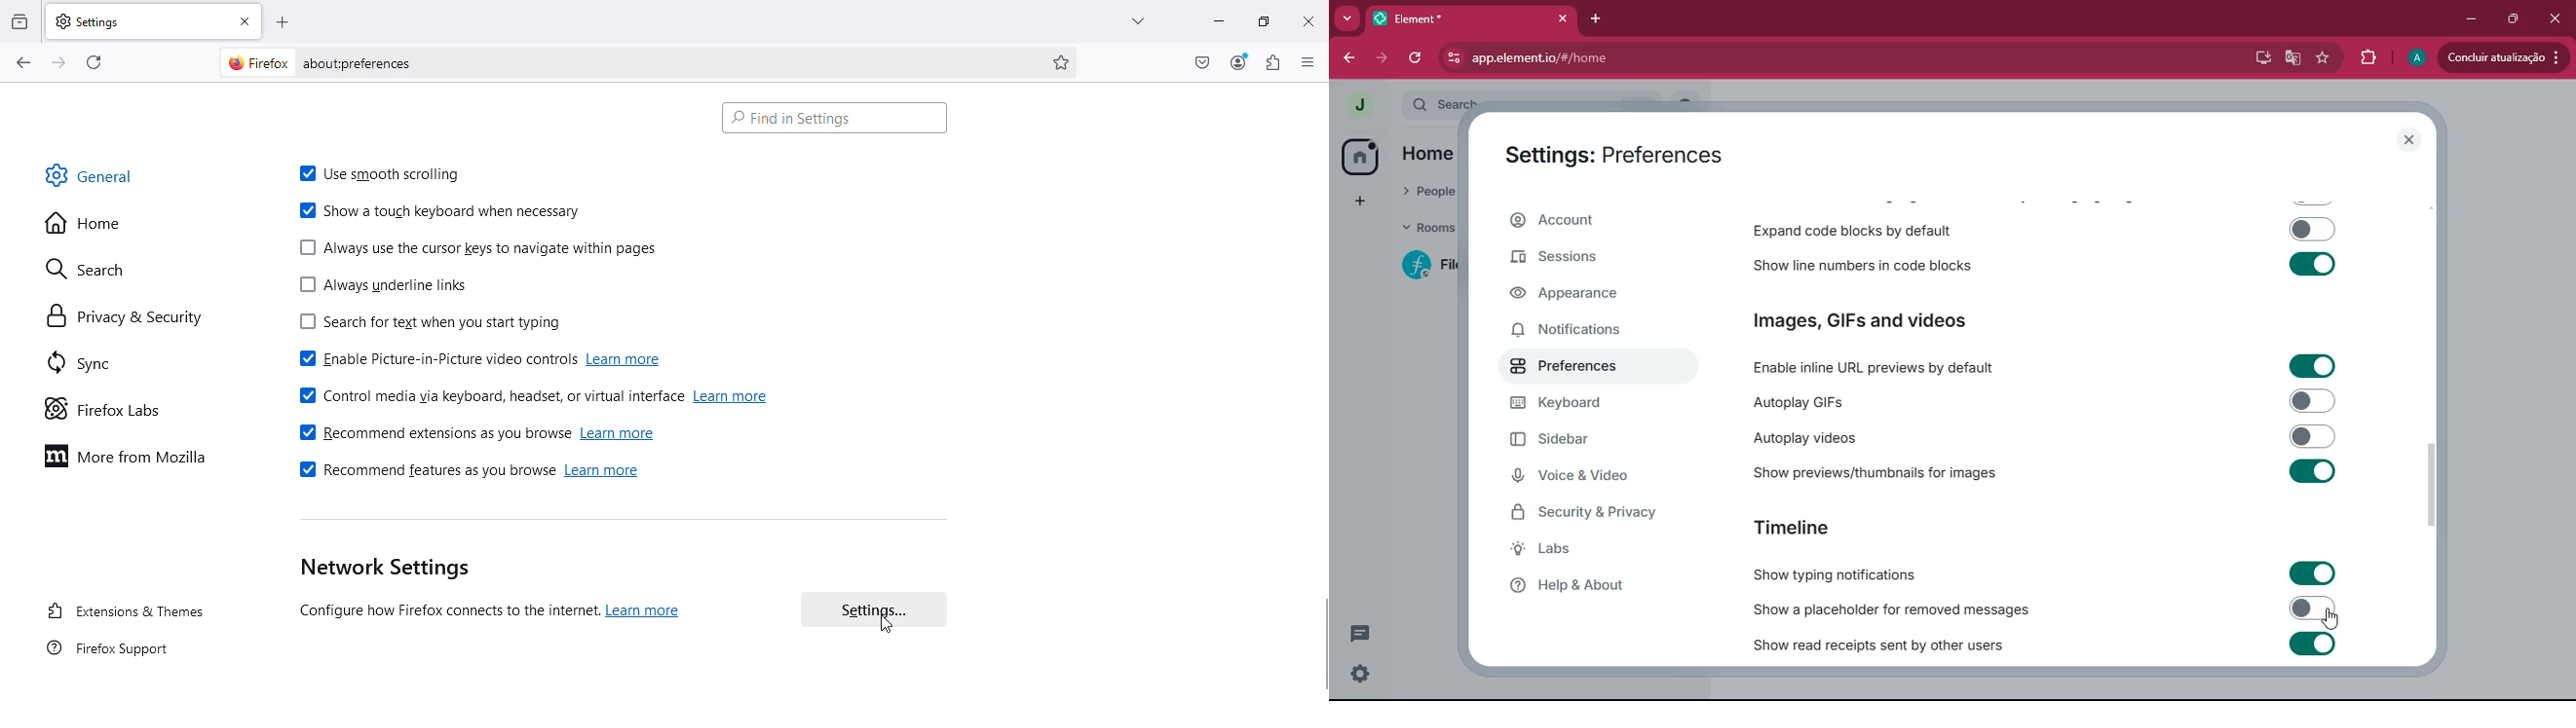  I want to click on add, so click(1357, 203).